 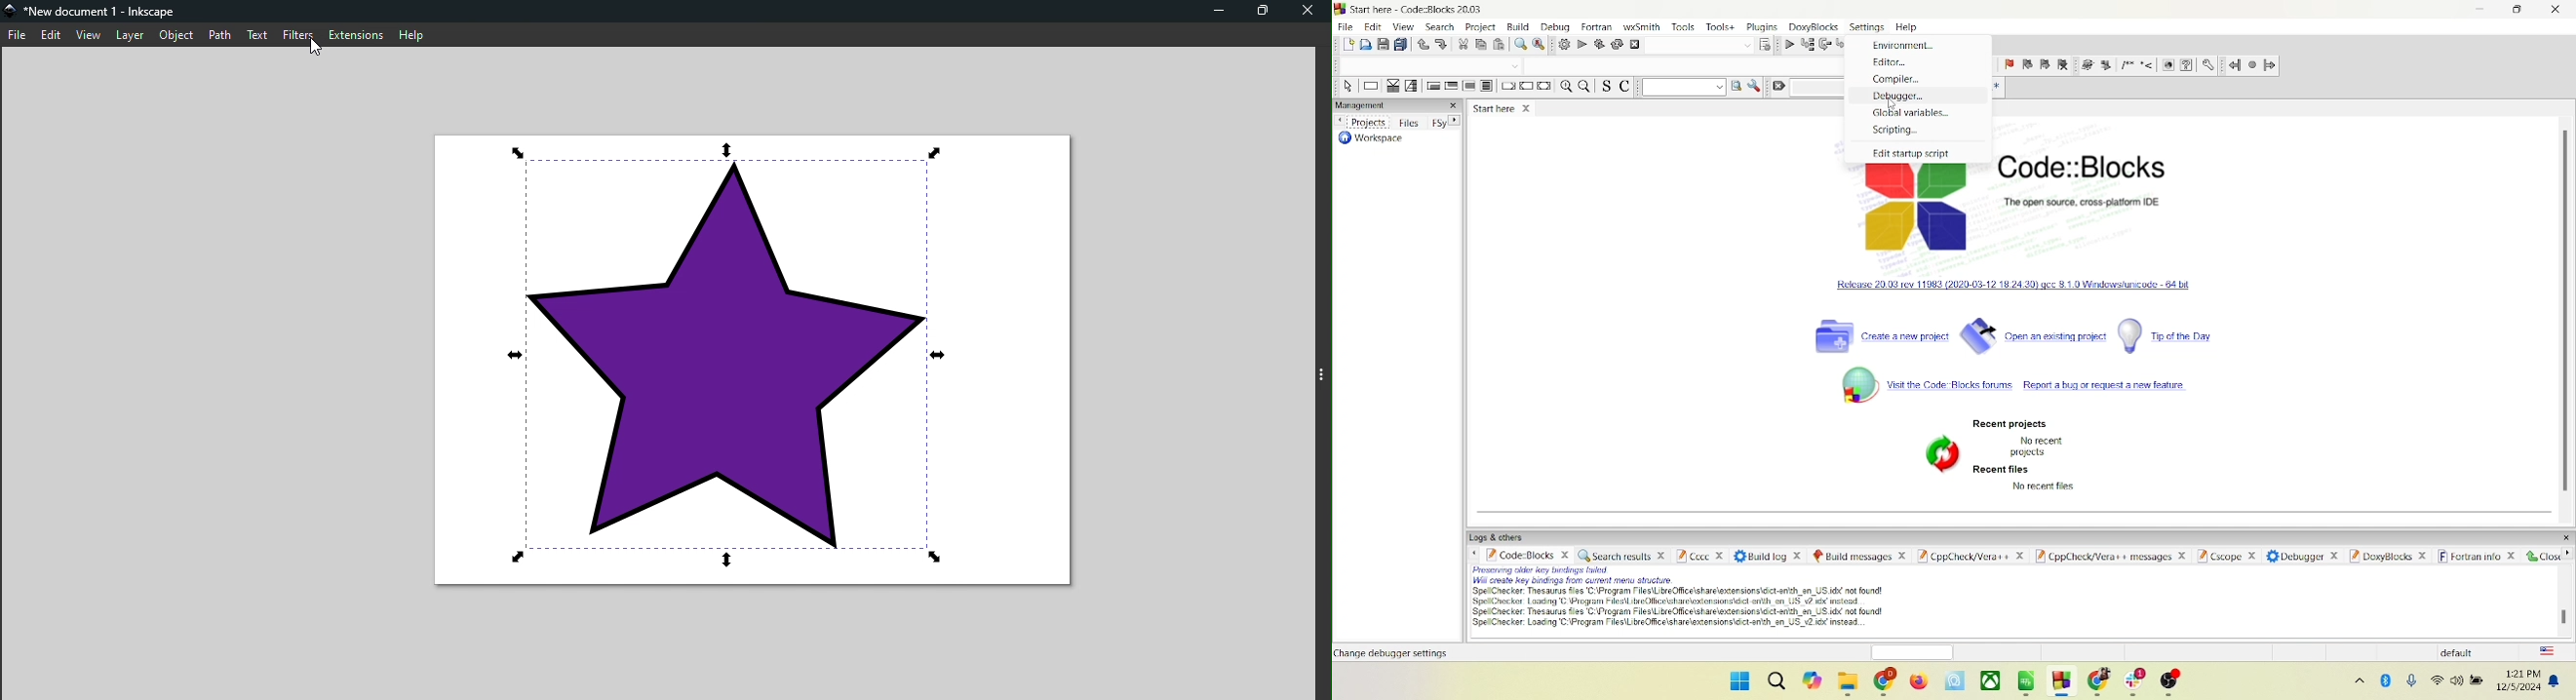 I want to click on language, so click(x=2545, y=650).